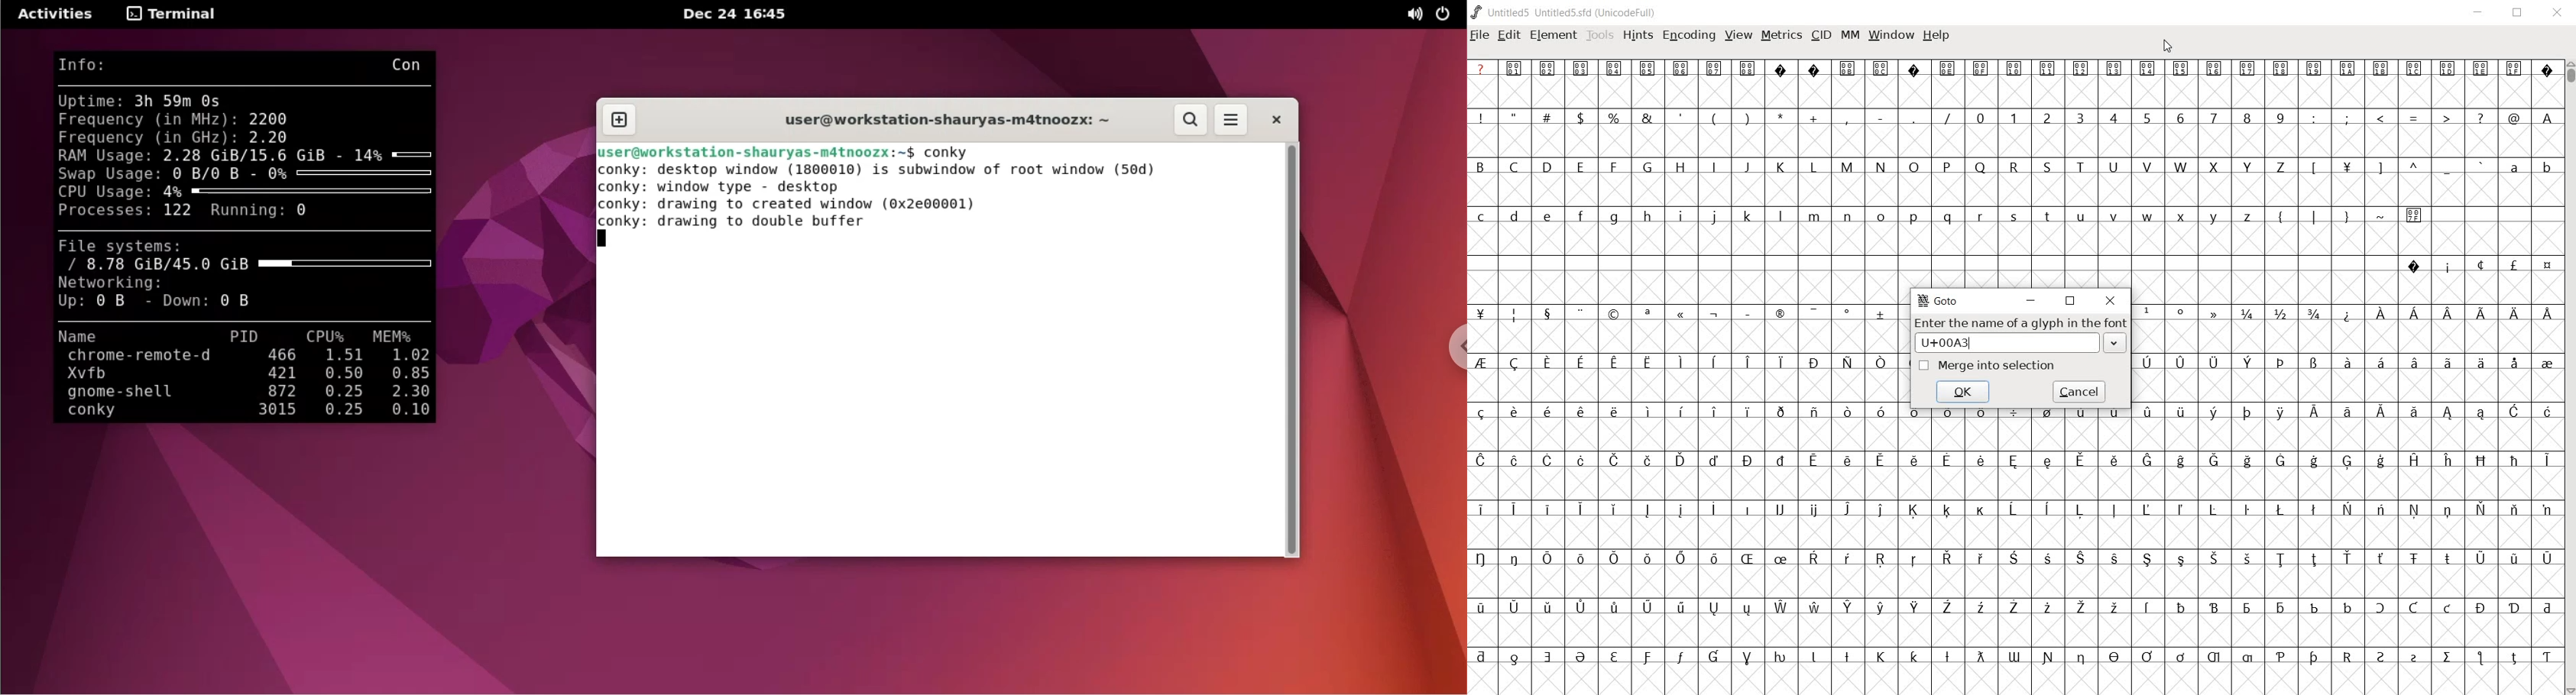  What do you see at coordinates (2546, 167) in the screenshot?
I see `b` at bounding box center [2546, 167].